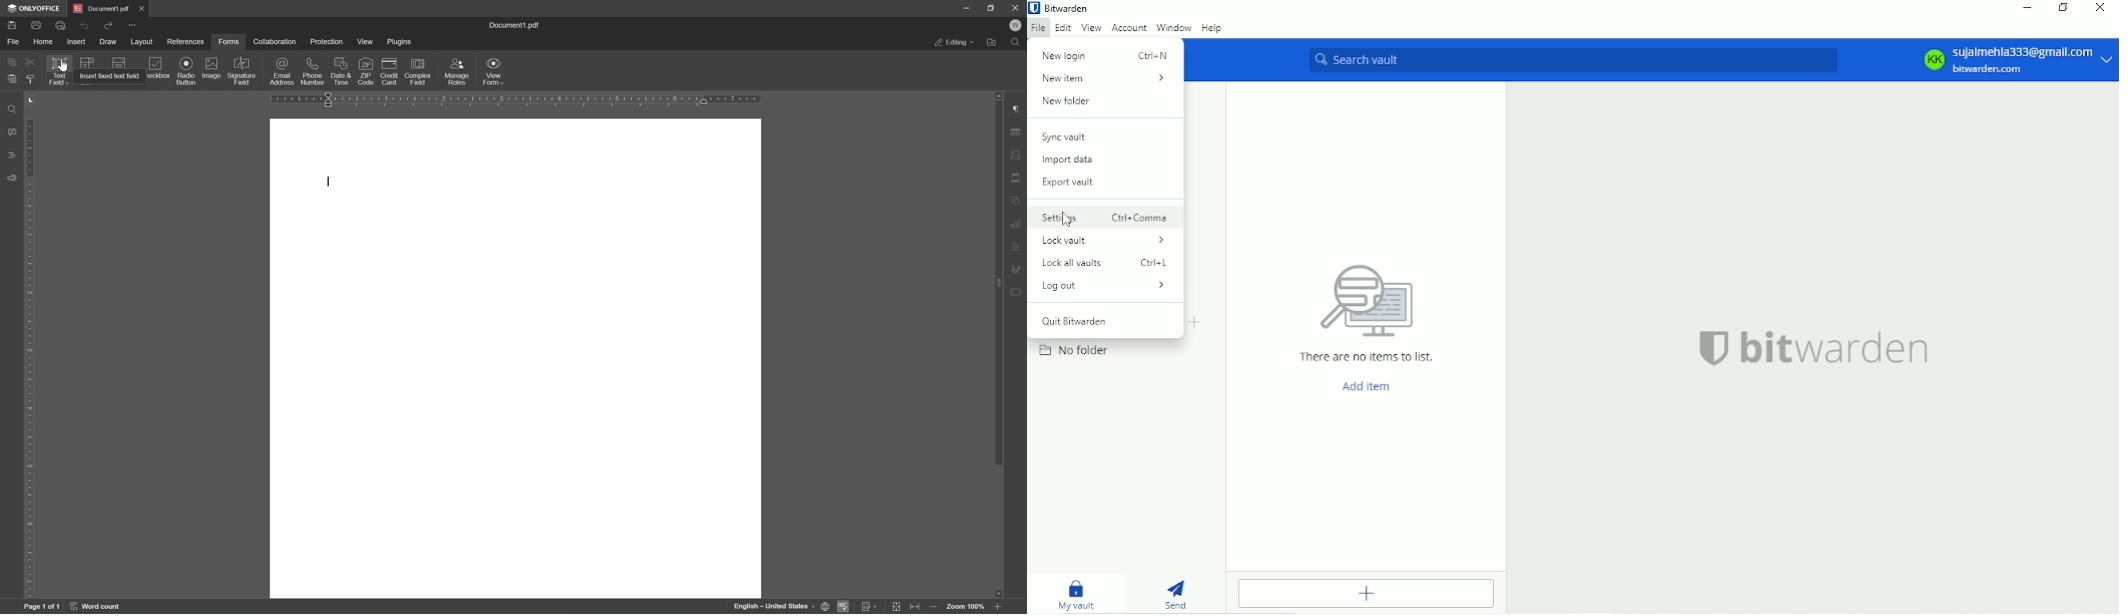  Describe the element at coordinates (1067, 160) in the screenshot. I see `Import data` at that location.